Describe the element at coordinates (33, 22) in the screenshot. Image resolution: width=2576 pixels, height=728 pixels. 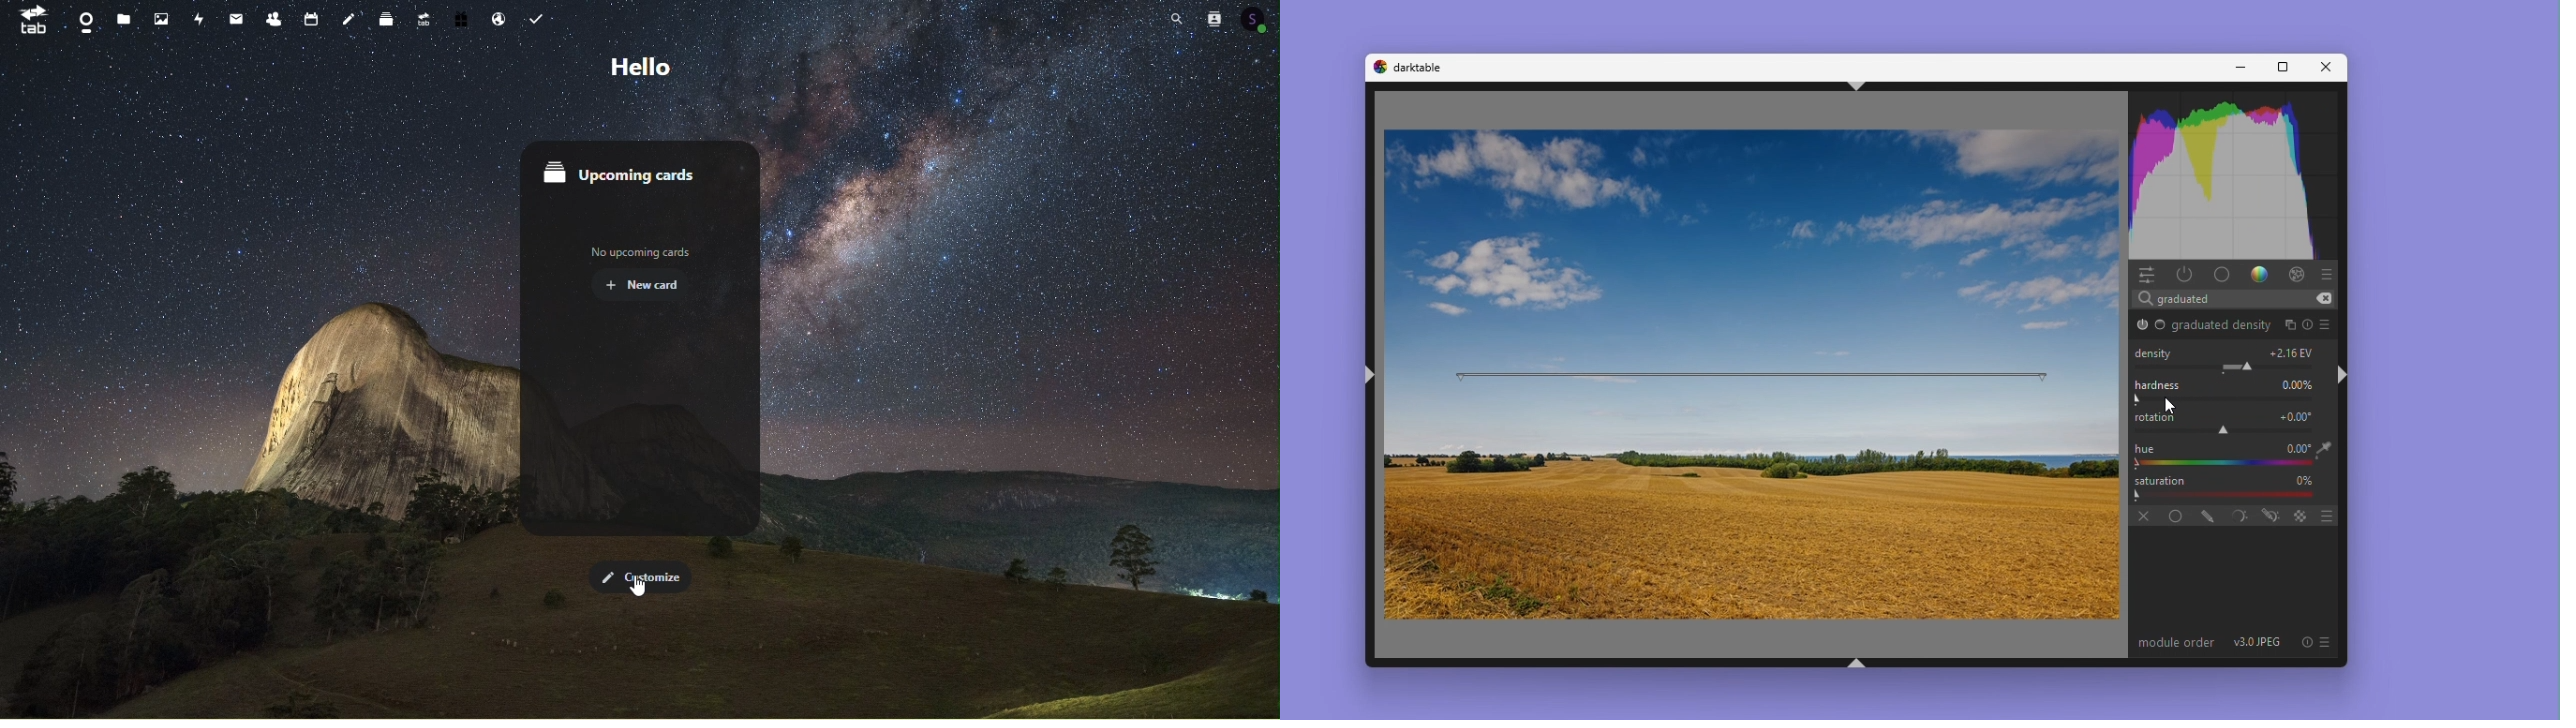
I see `tab` at that location.